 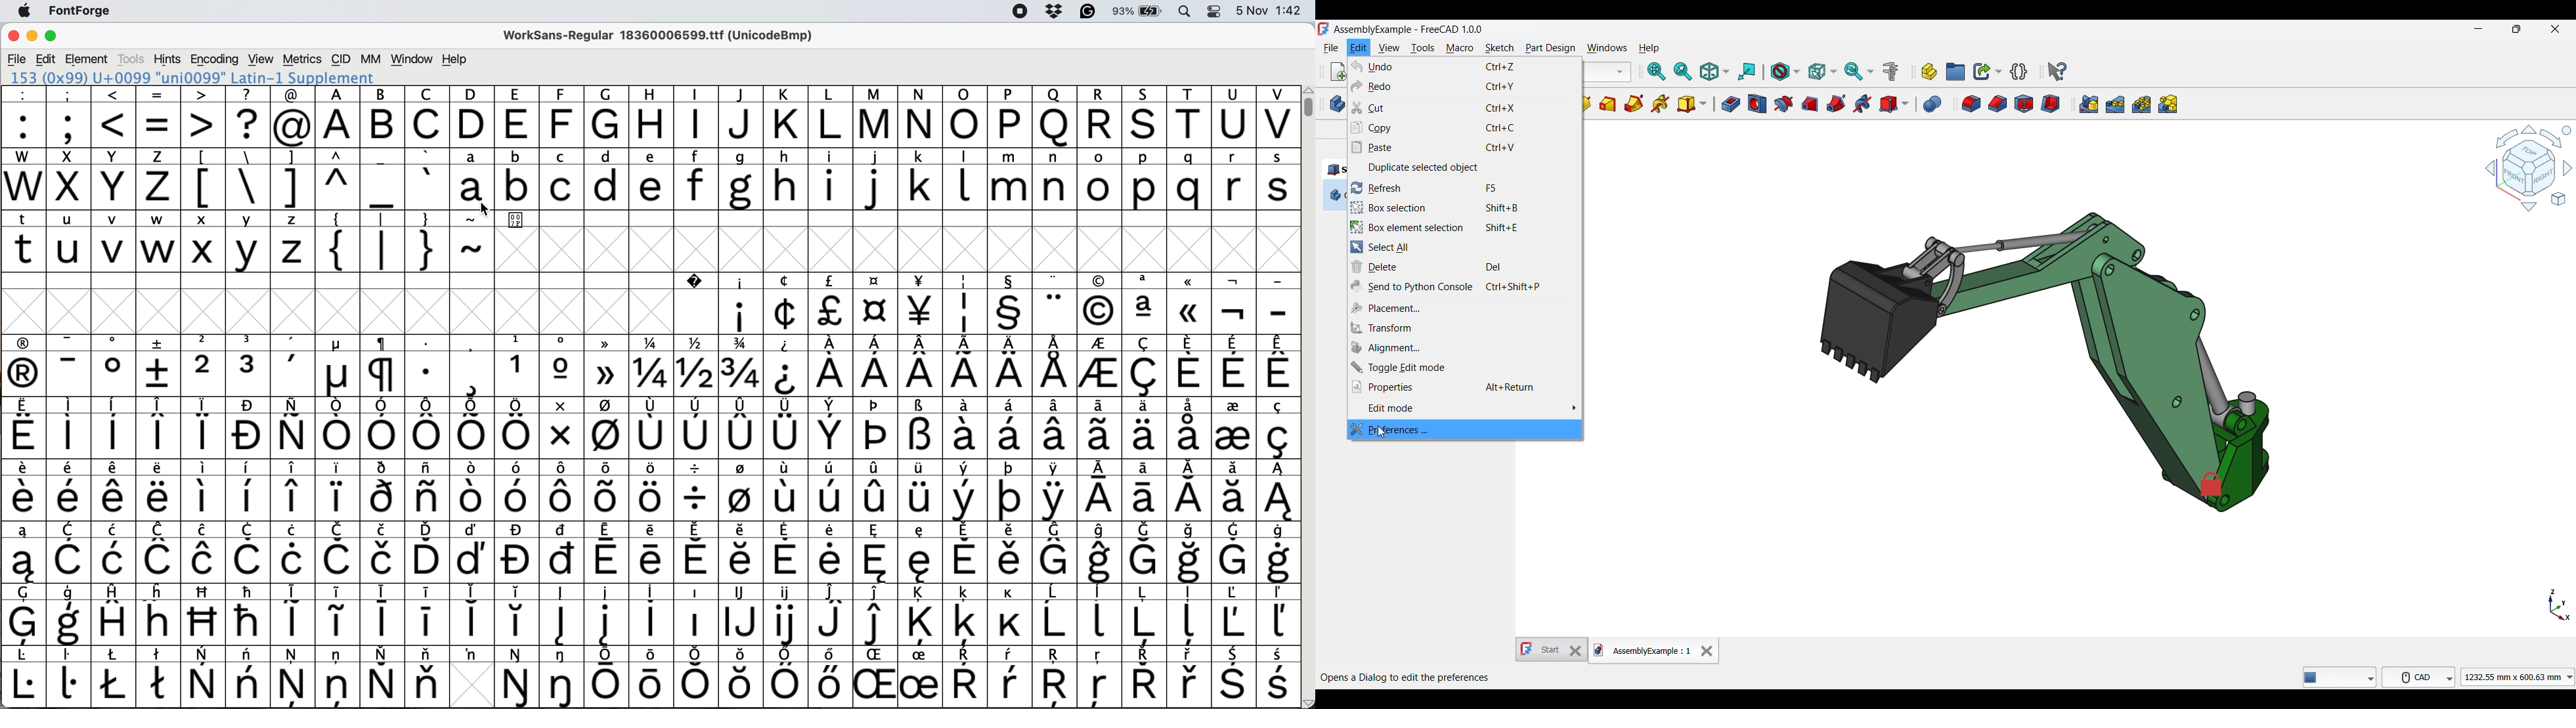 I want to click on 1/2, so click(x=697, y=365).